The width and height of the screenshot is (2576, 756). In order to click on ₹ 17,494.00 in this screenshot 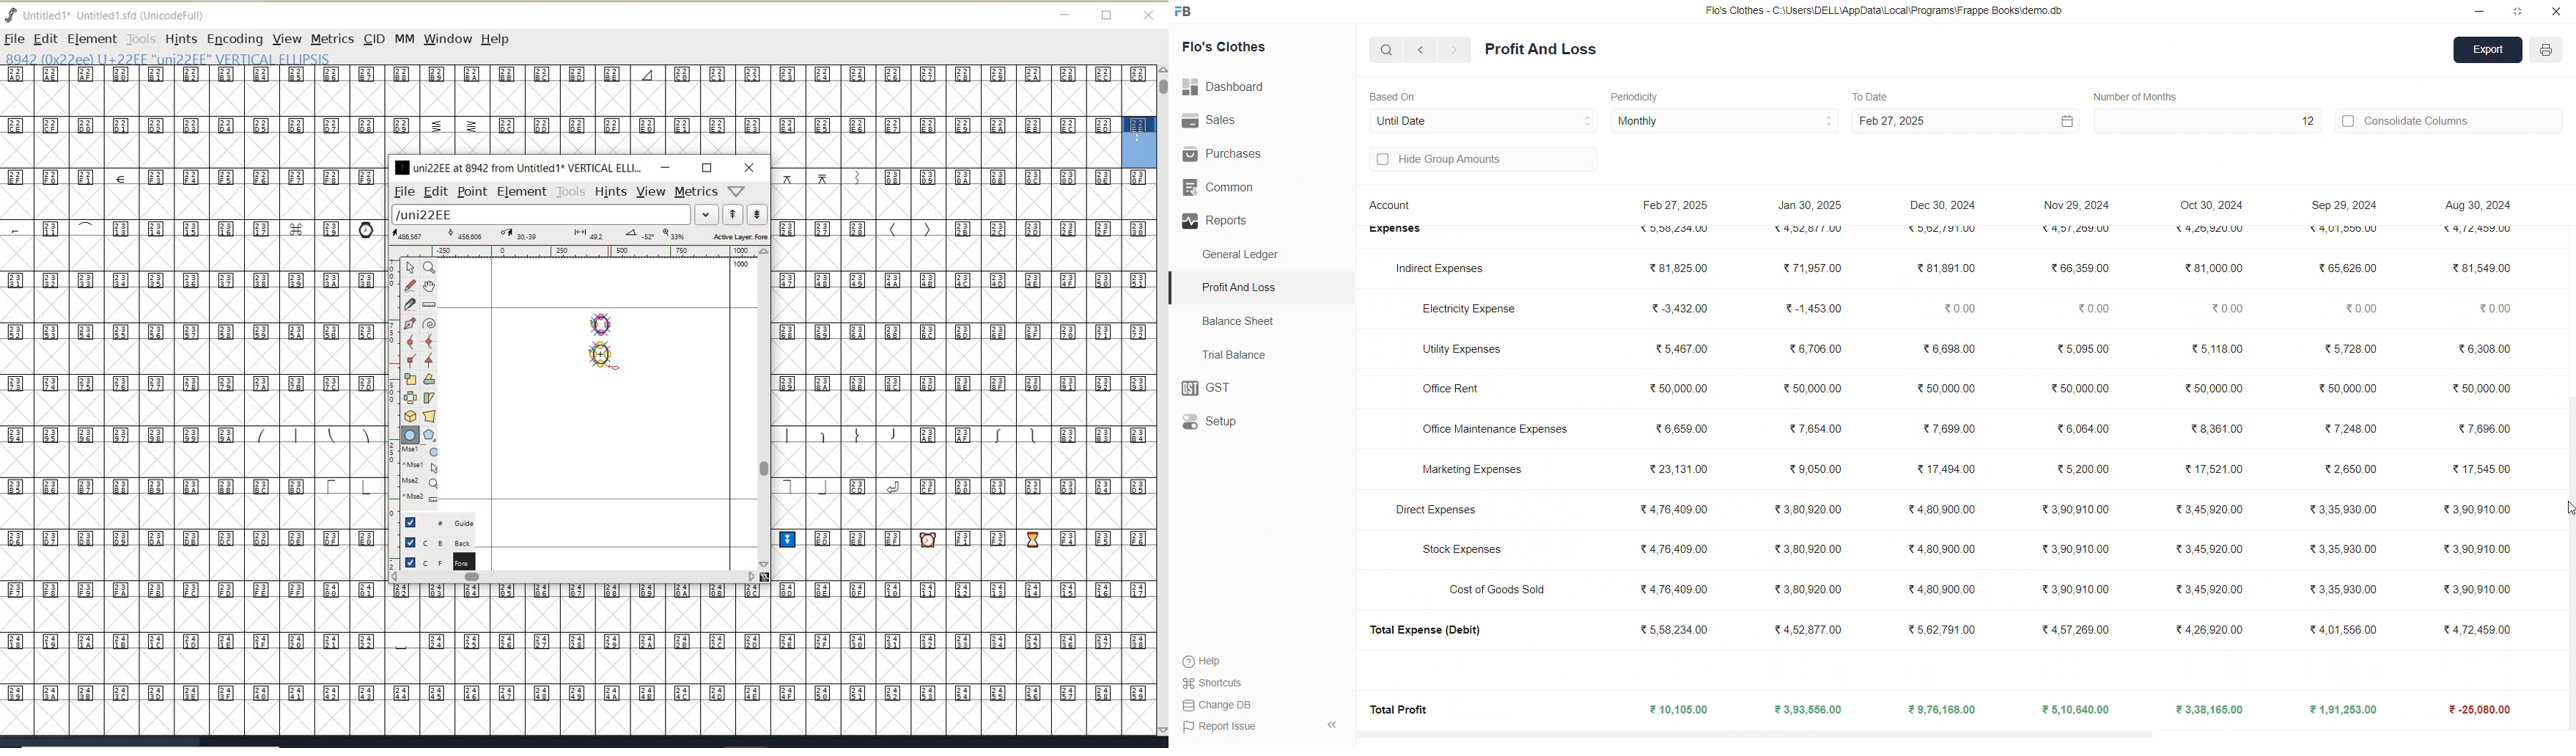, I will do `click(1944, 466)`.